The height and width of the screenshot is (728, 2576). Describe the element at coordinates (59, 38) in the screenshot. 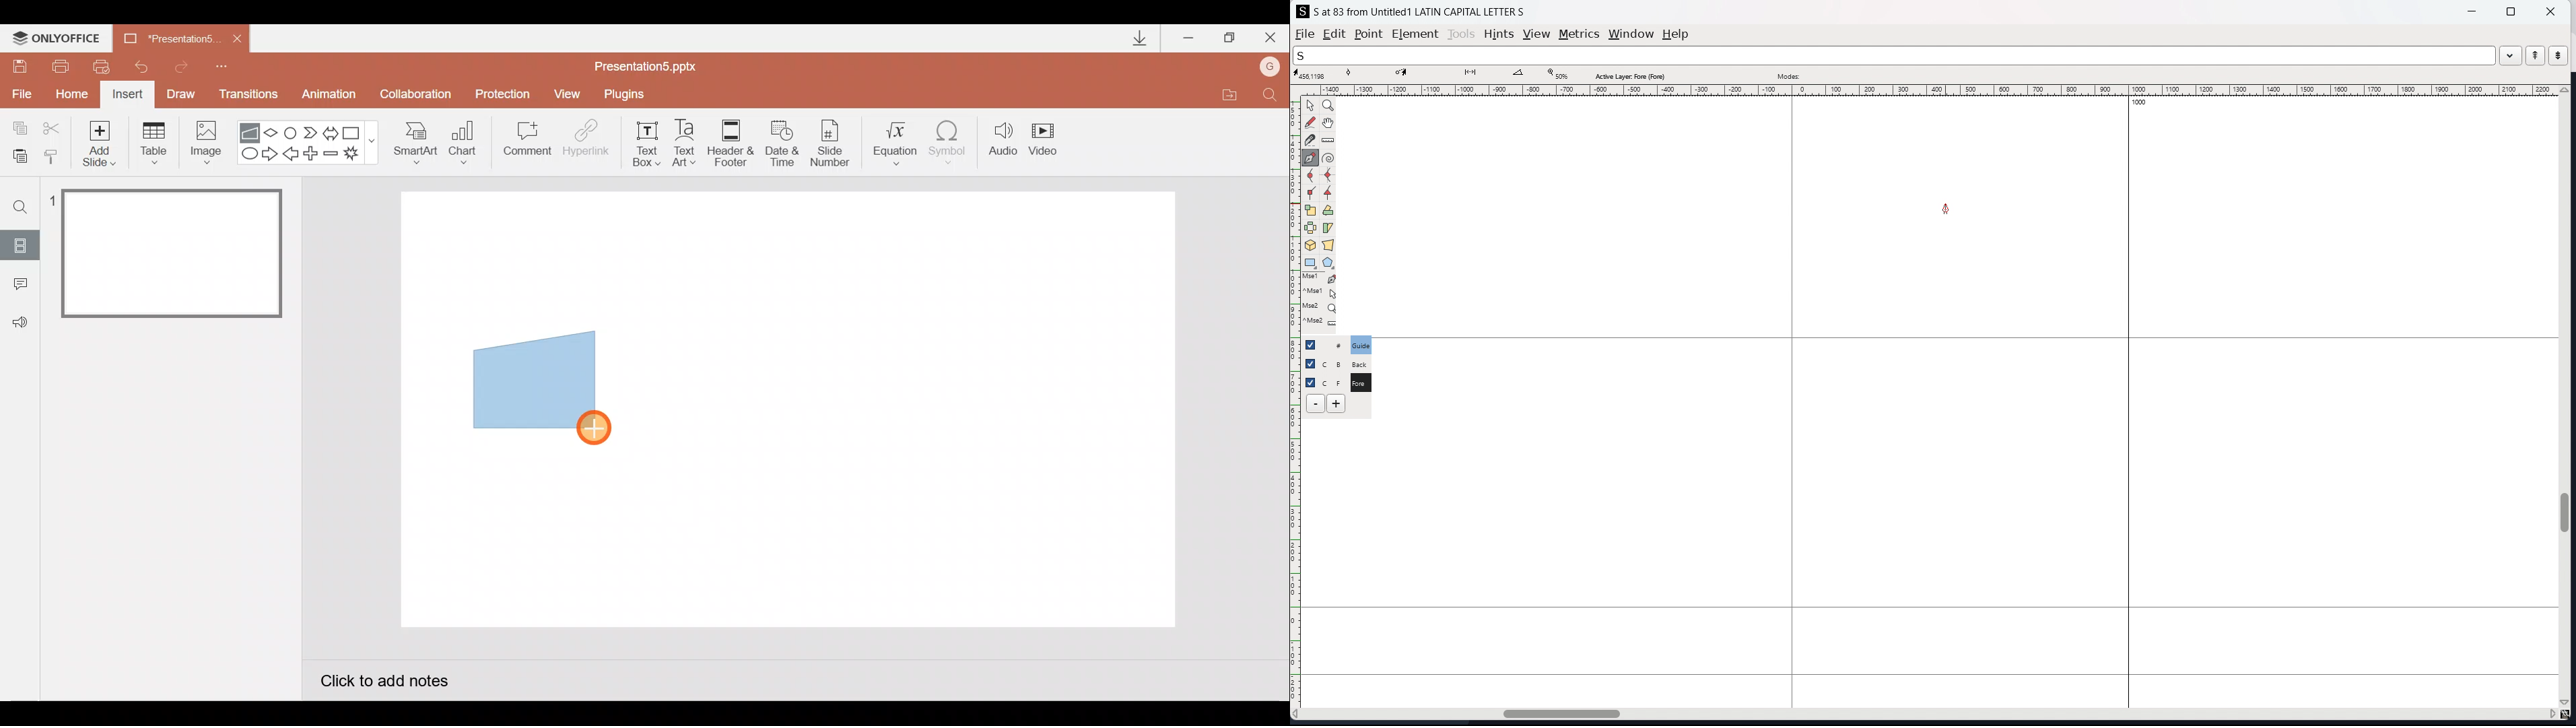

I see `ONLYOFFICE` at that location.